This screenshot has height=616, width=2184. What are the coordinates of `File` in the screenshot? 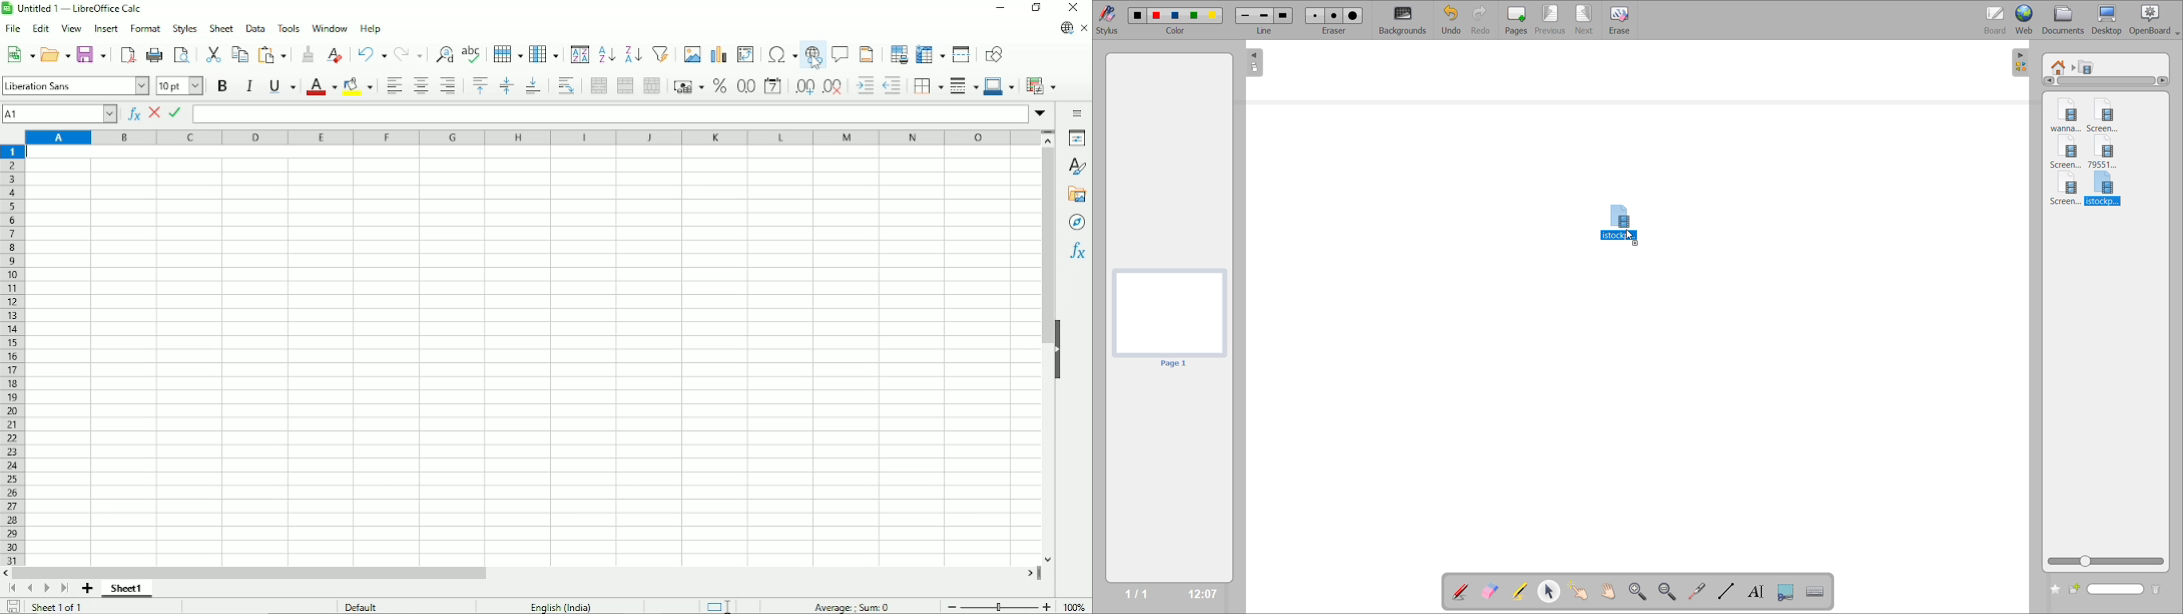 It's located at (13, 29).